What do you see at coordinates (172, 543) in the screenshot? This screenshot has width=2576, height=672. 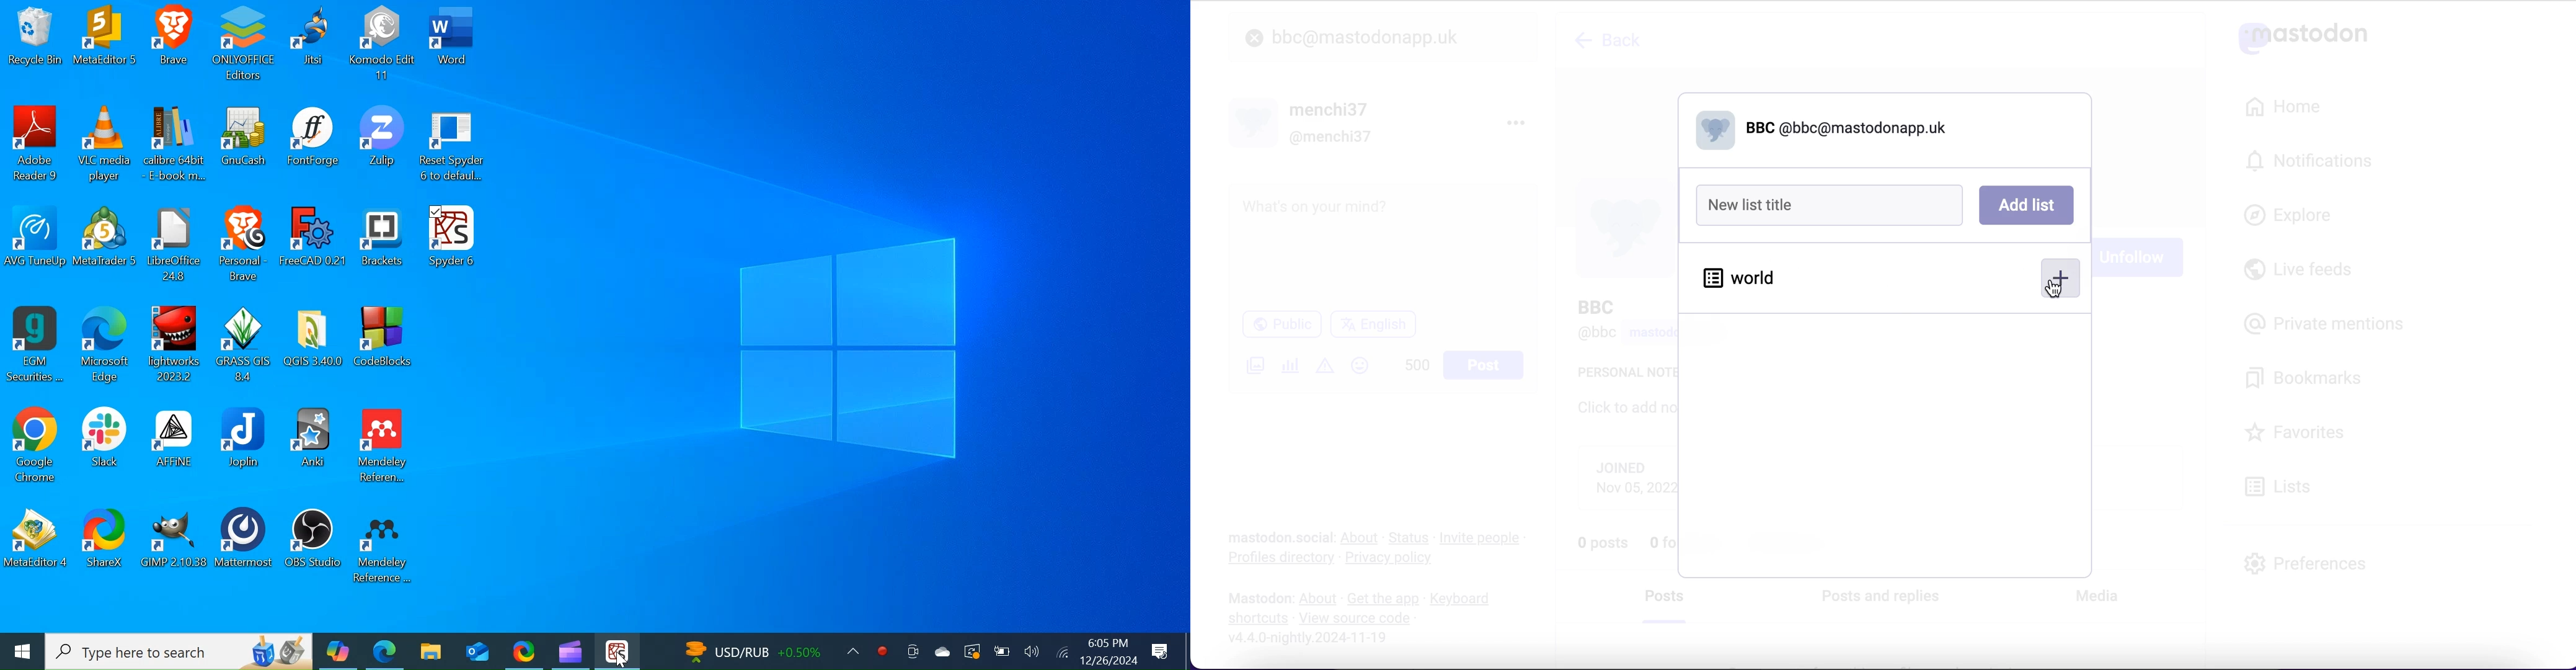 I see `GIMP Desktop Icon` at bounding box center [172, 543].